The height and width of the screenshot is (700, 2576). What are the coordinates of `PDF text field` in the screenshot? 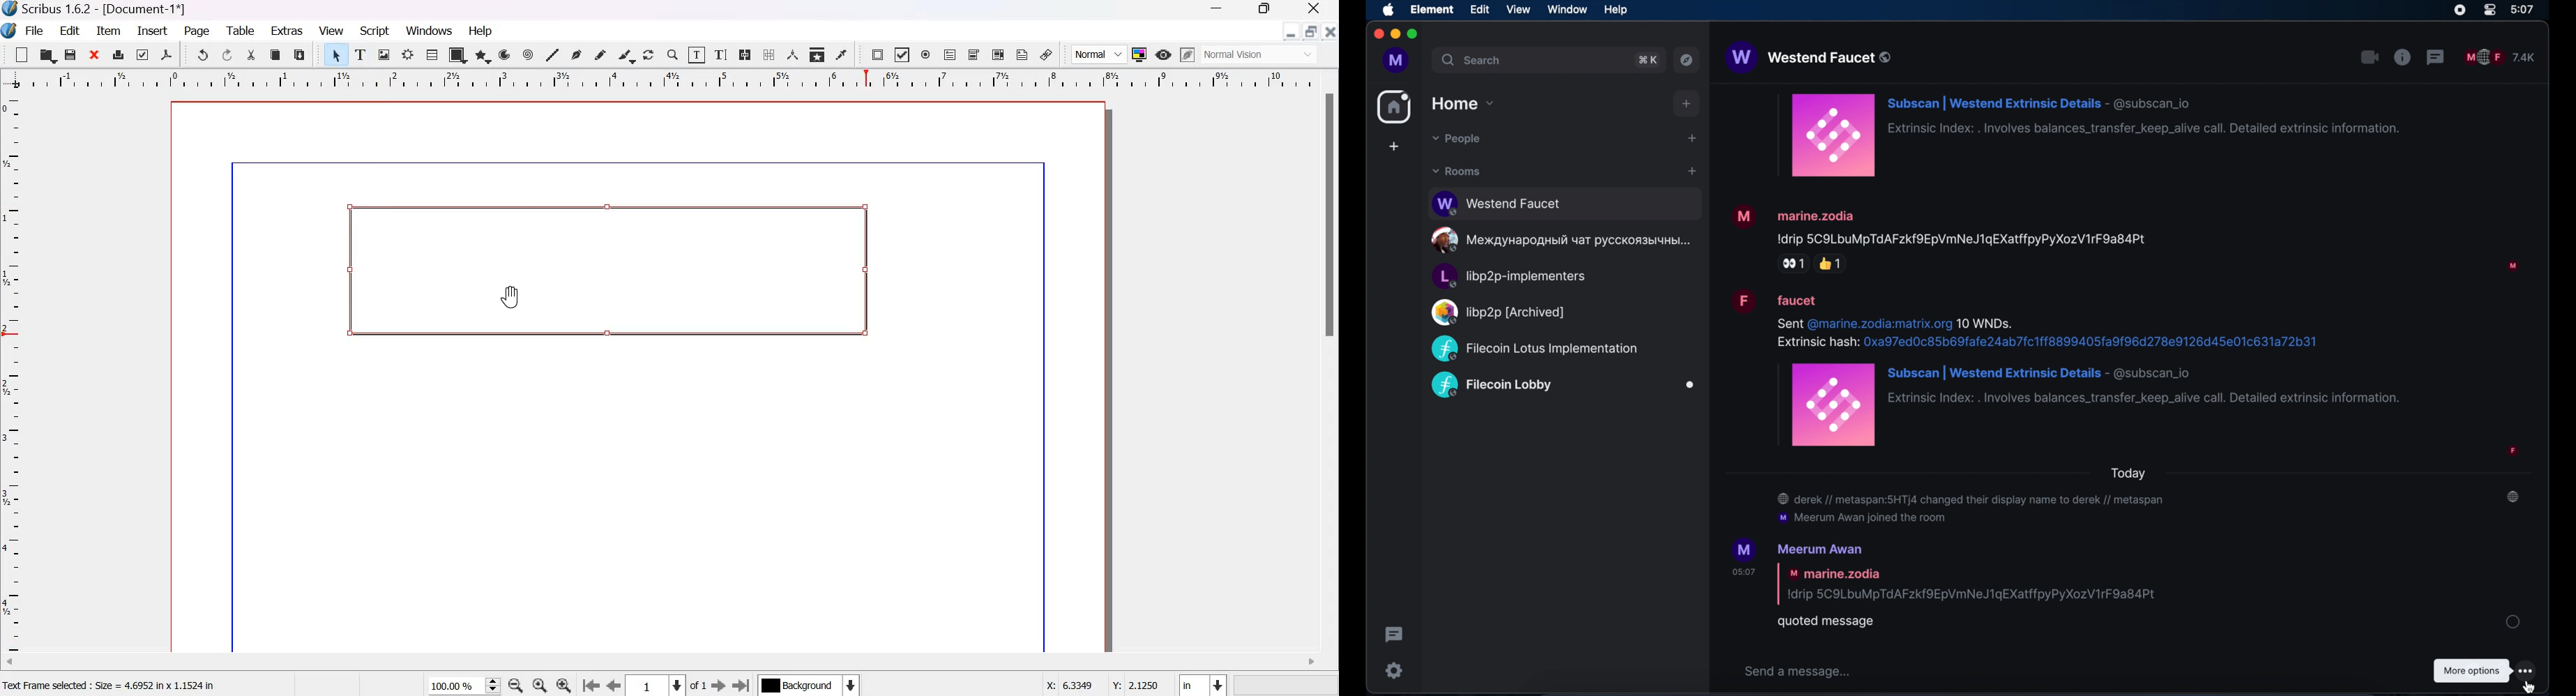 It's located at (950, 56).